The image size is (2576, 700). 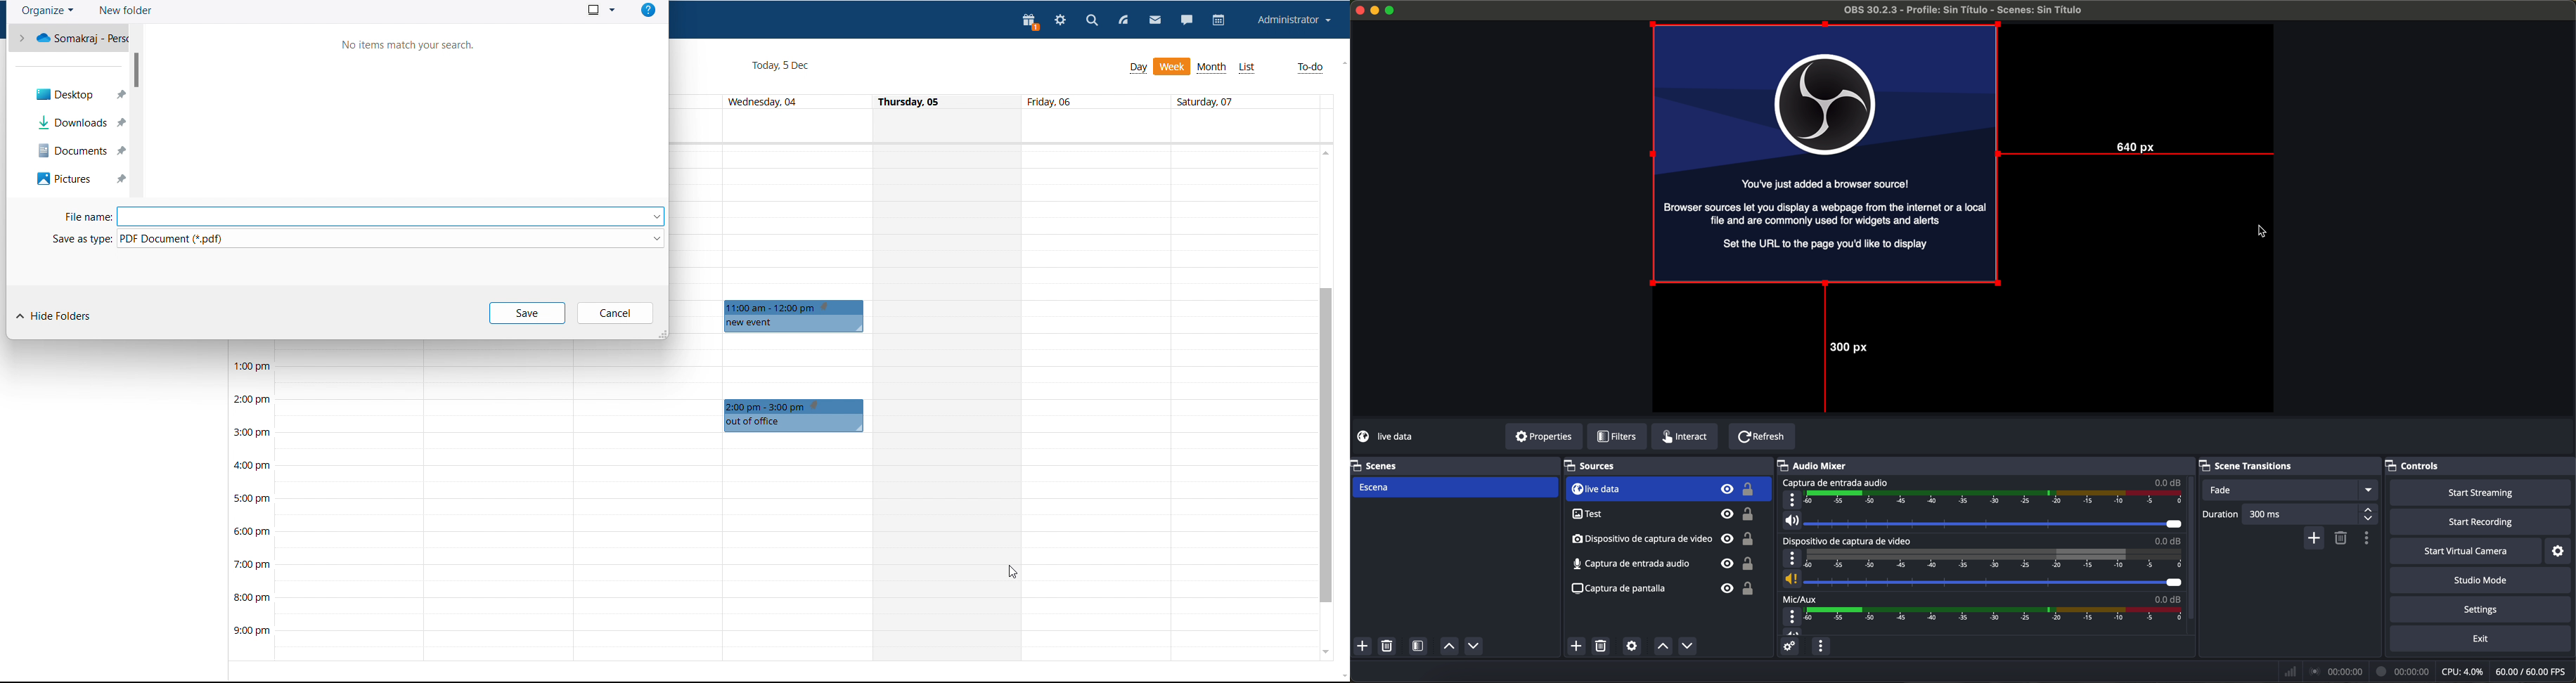 I want to click on add scenes, so click(x=1362, y=646).